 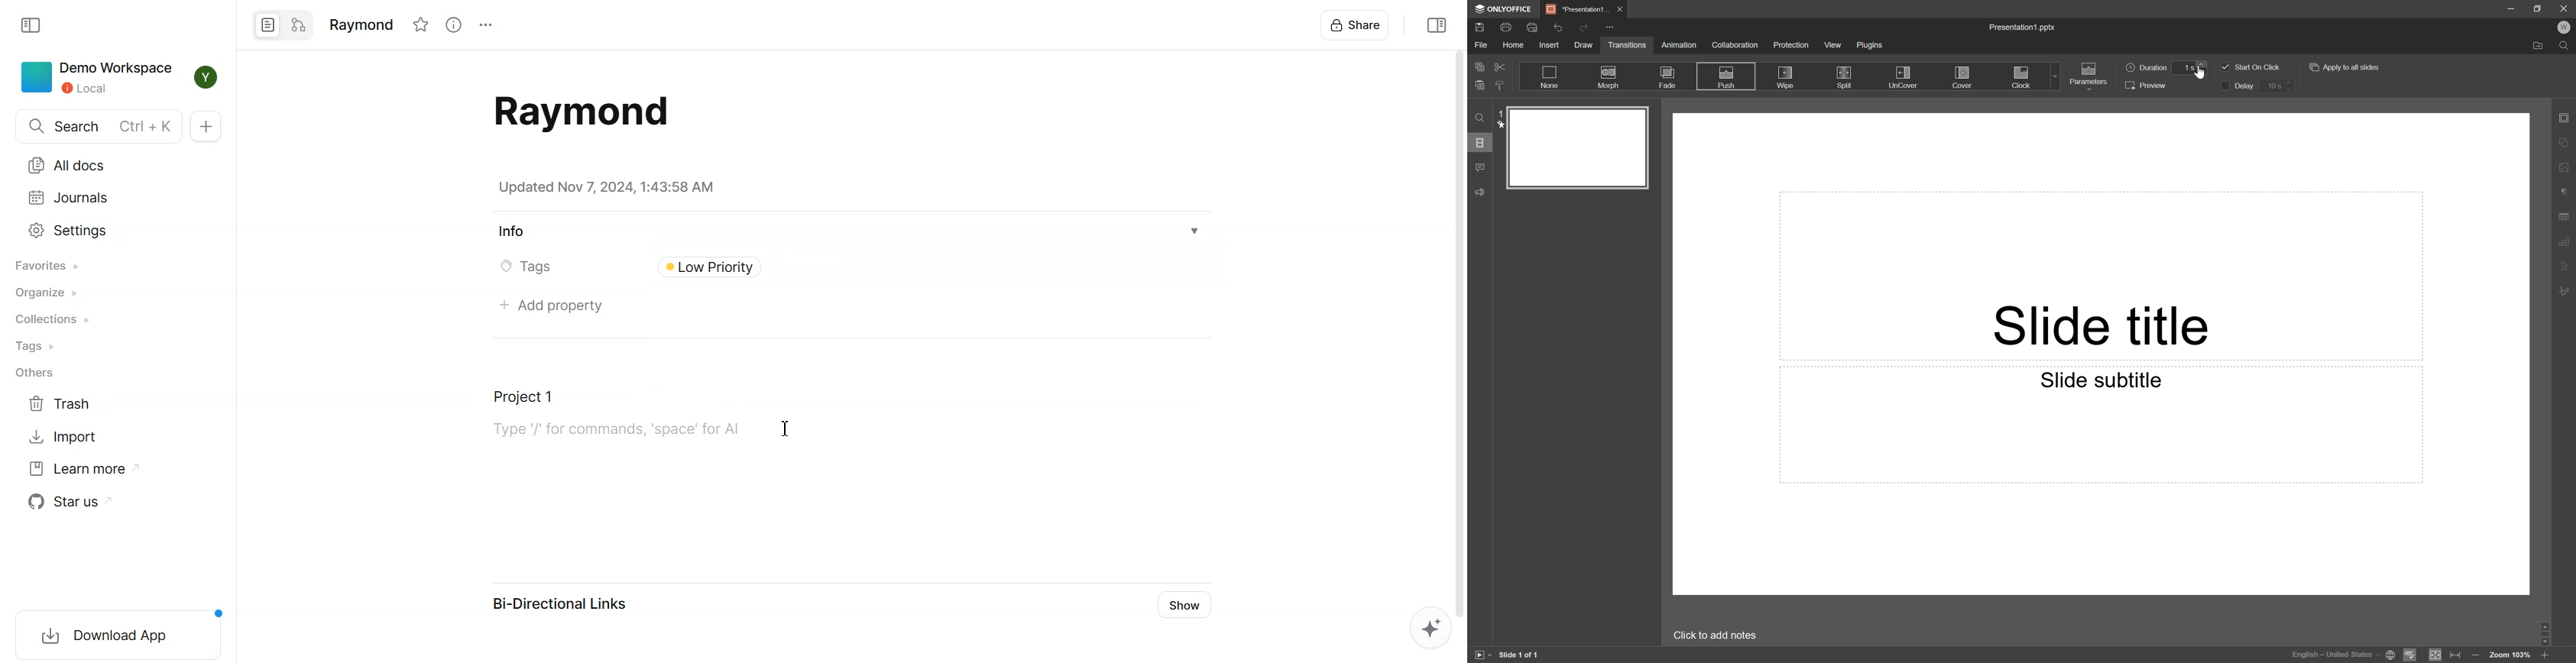 What do you see at coordinates (1479, 27) in the screenshot?
I see `Save` at bounding box center [1479, 27].